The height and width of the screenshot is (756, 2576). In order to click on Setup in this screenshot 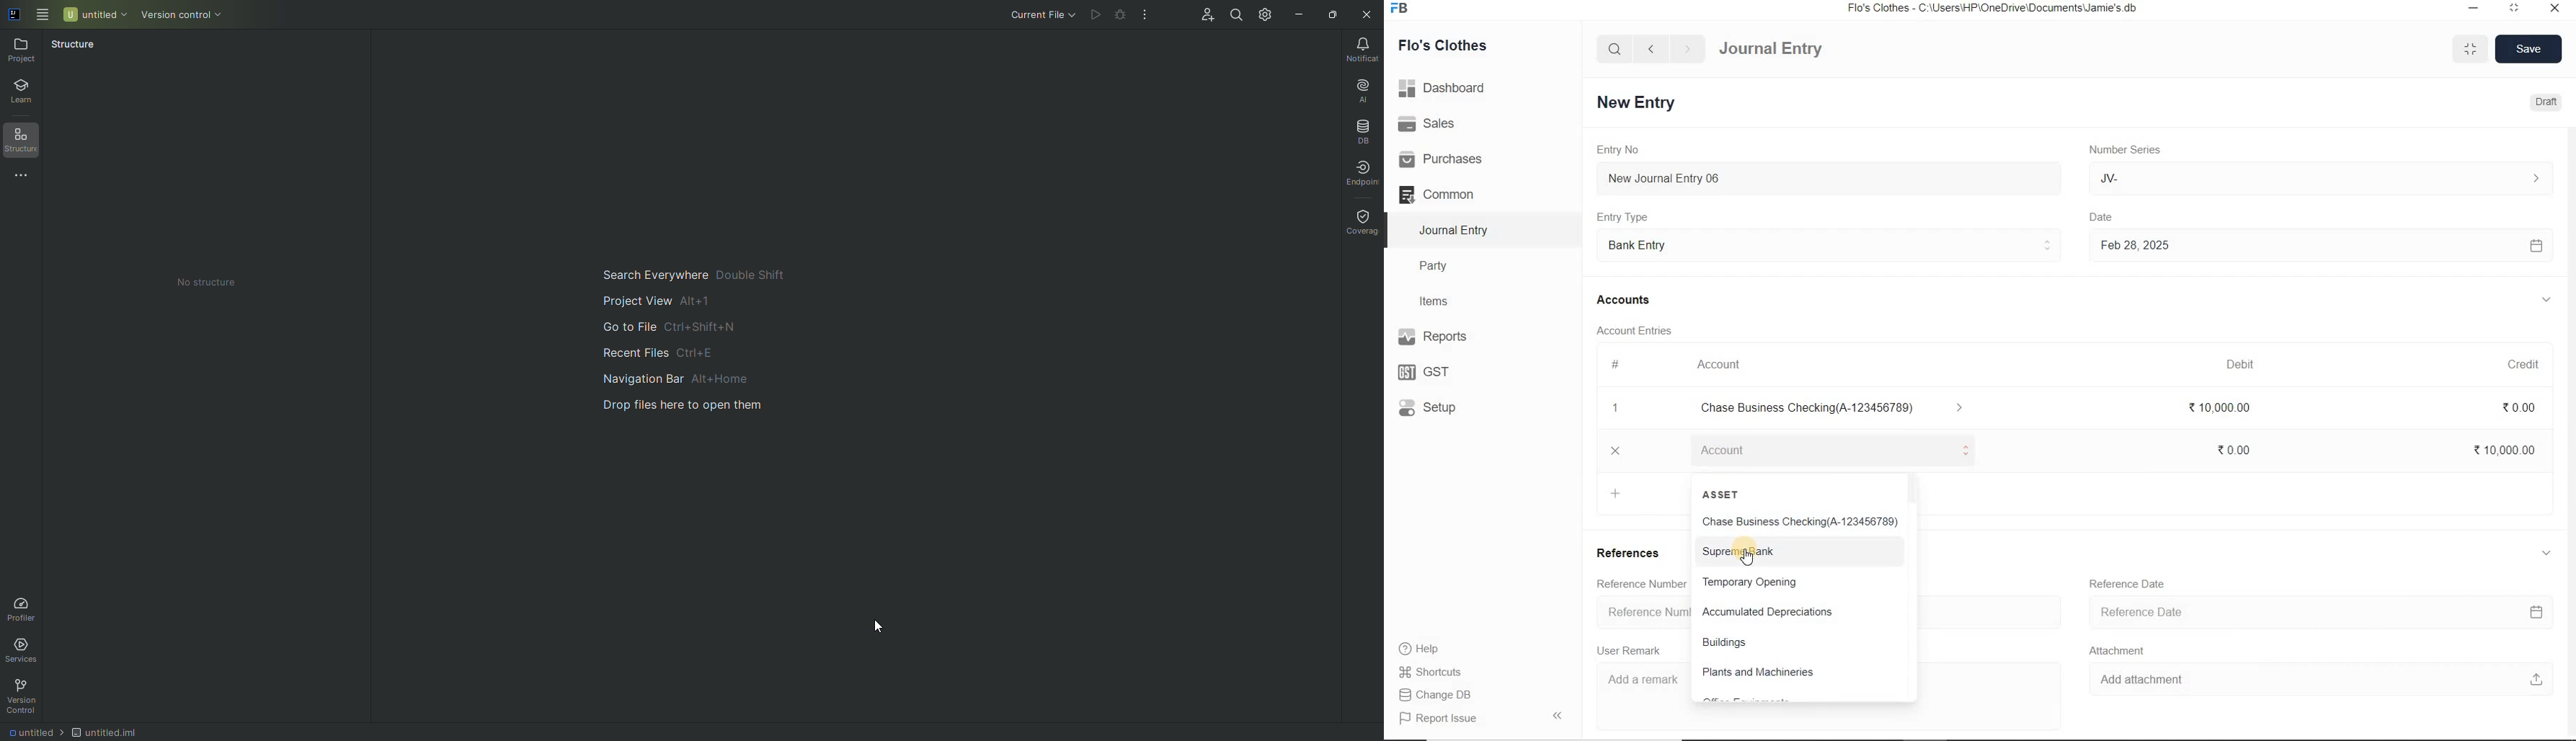, I will do `click(1441, 407)`.